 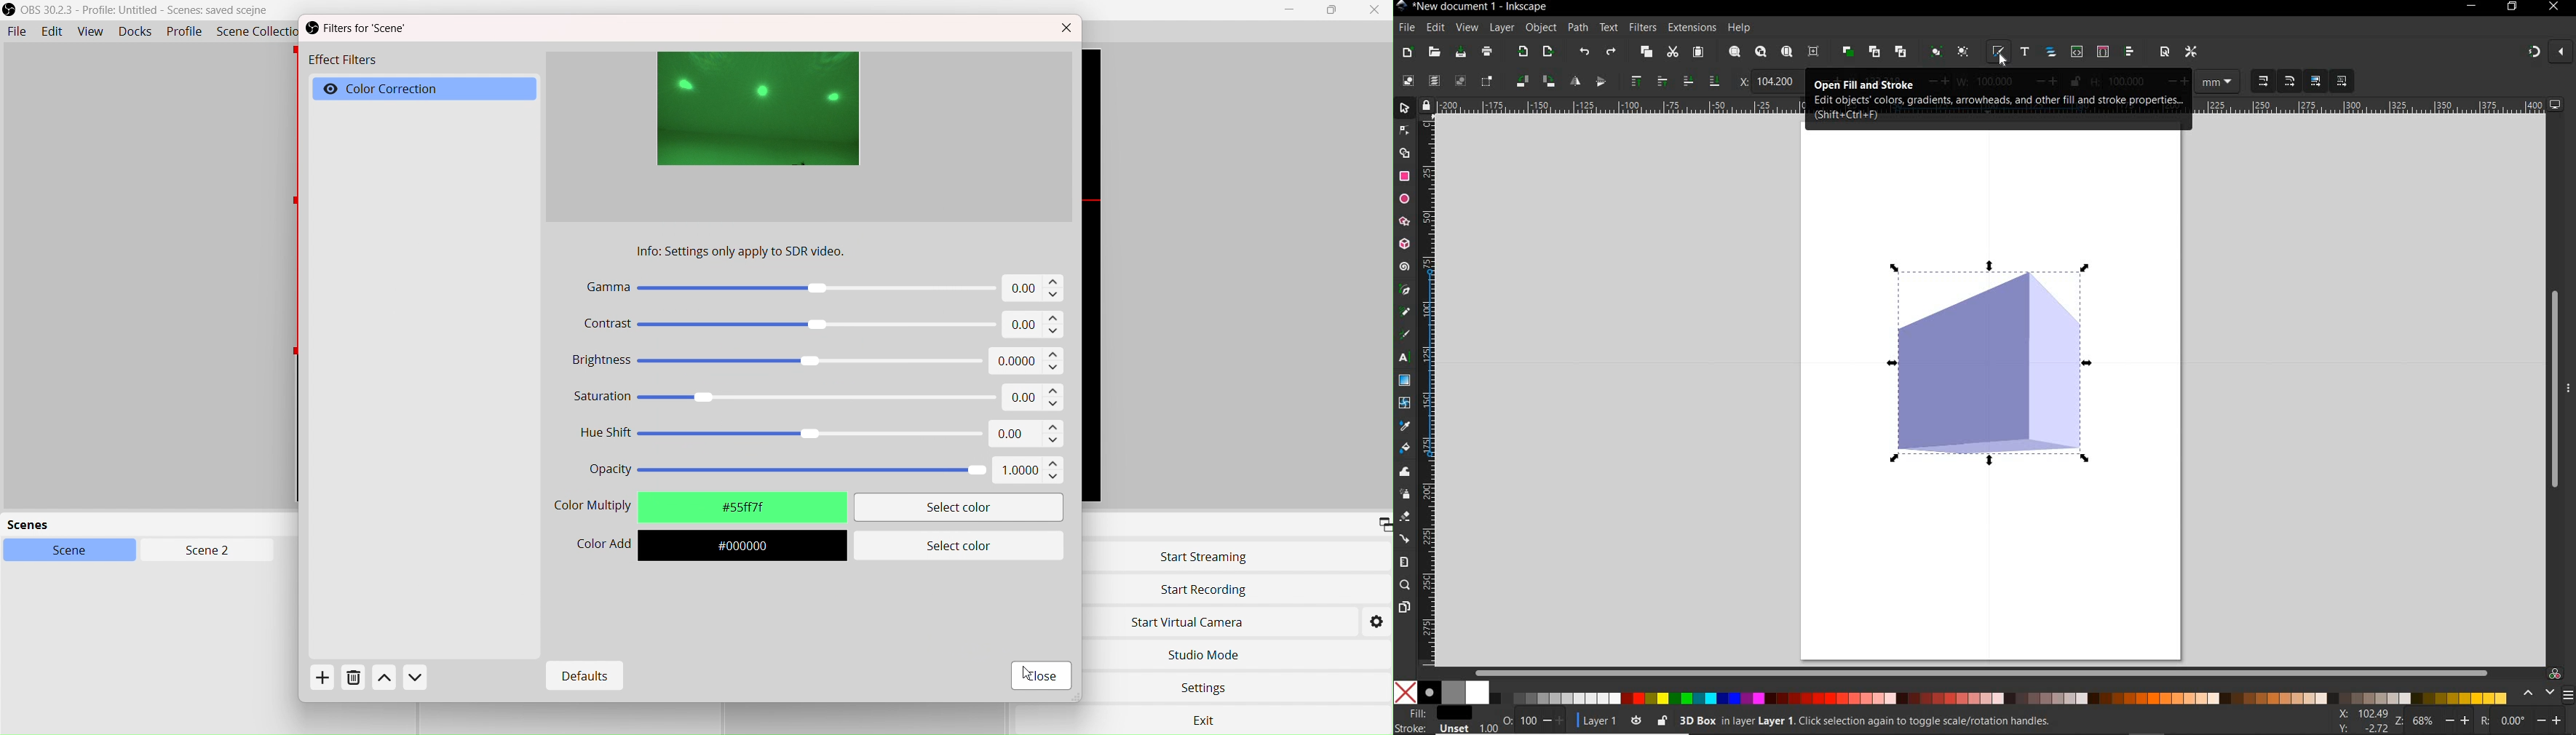 I want to click on Settings, so click(x=1207, y=690).